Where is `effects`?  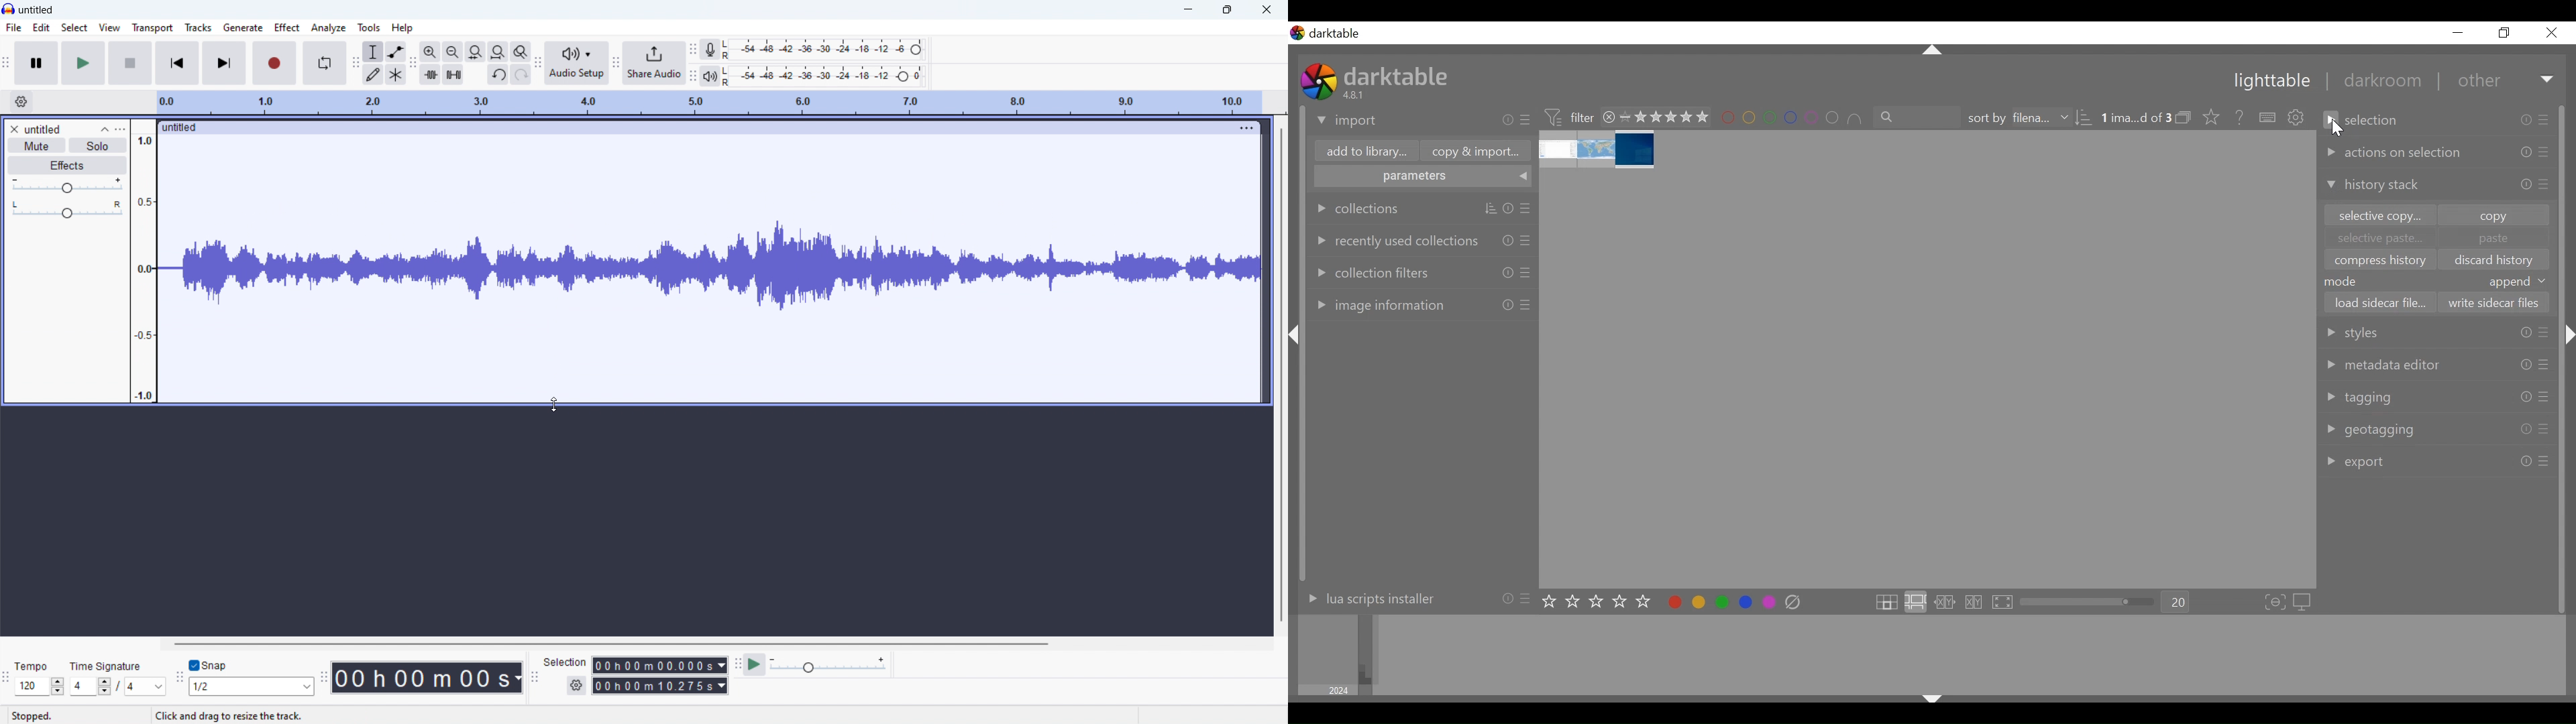
effects is located at coordinates (67, 166).